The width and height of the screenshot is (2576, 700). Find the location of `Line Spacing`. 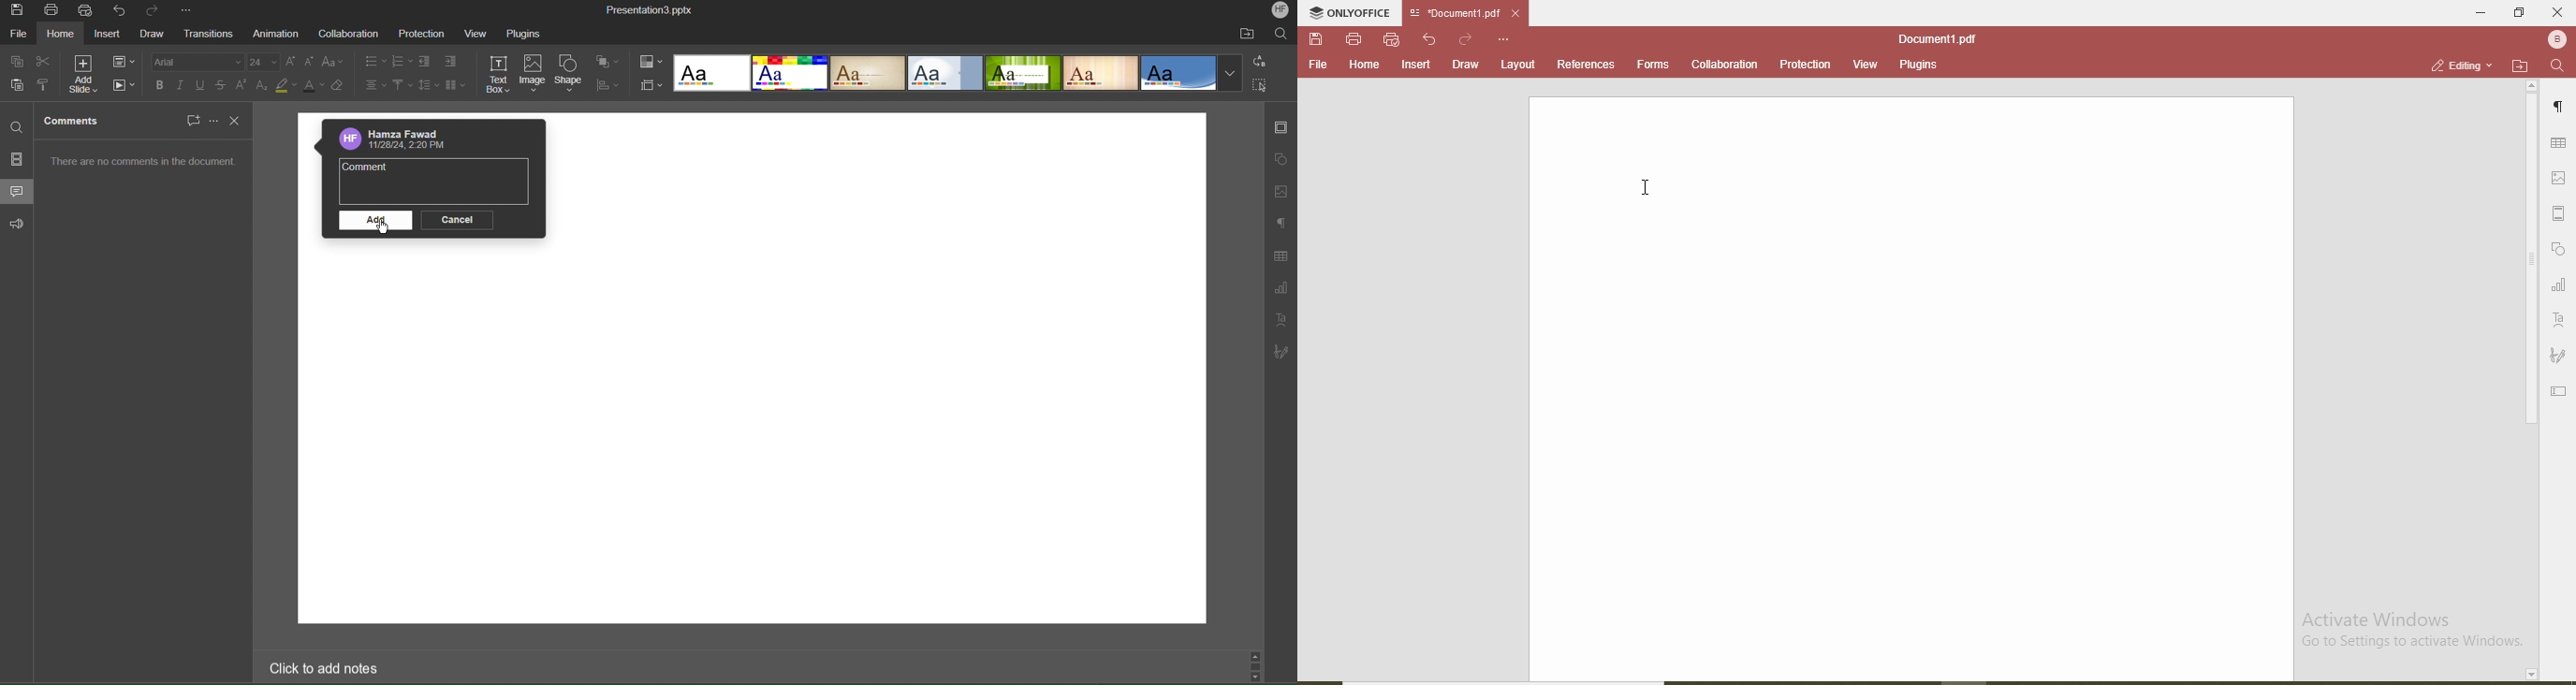

Line Spacing is located at coordinates (429, 86).